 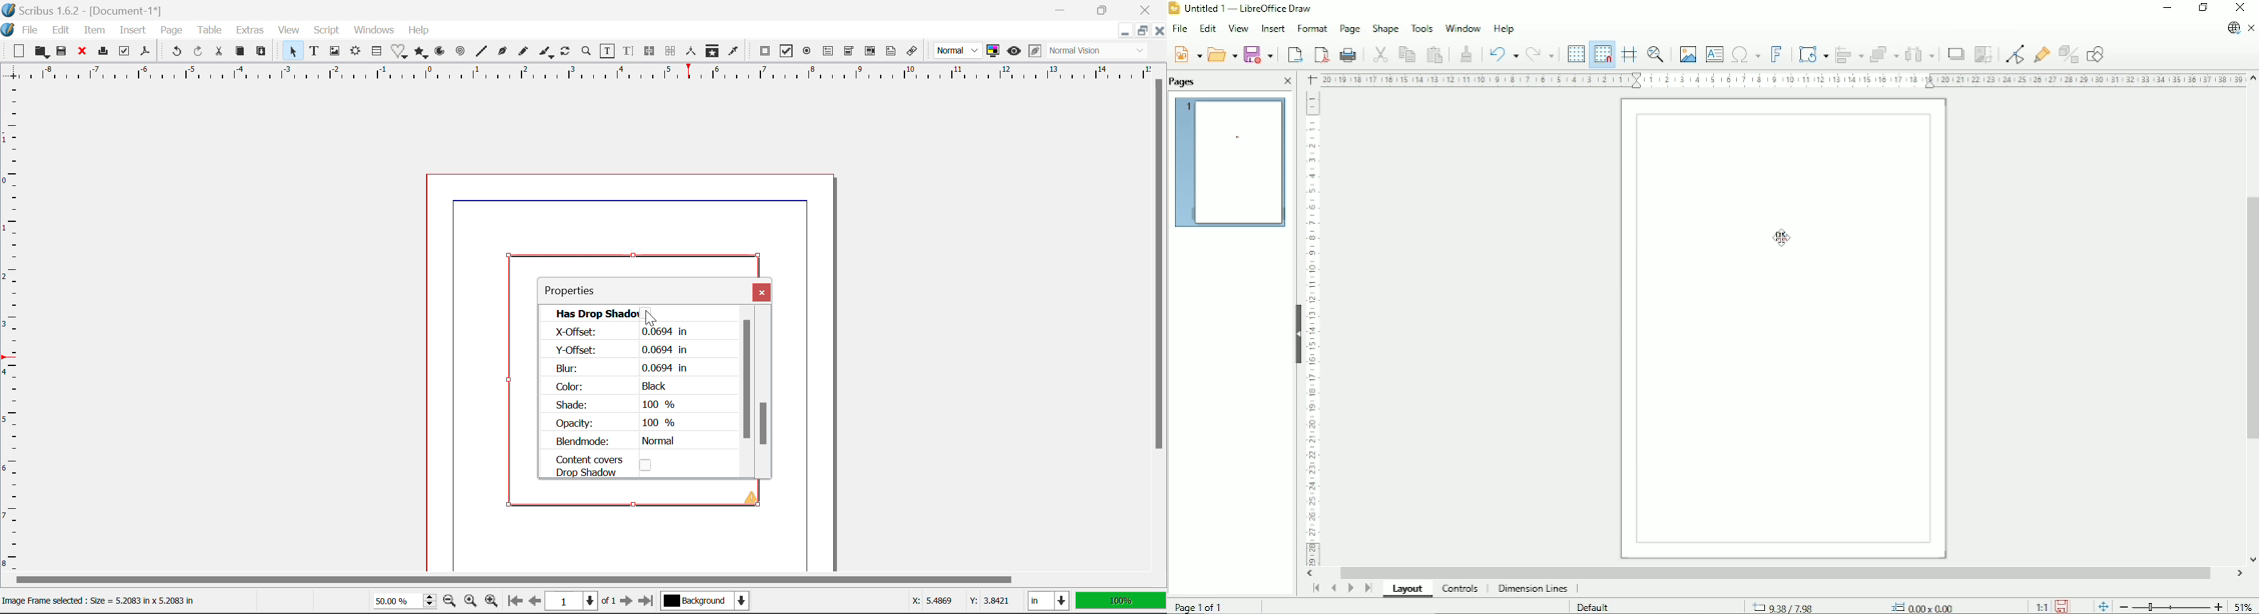 What do you see at coordinates (2251, 560) in the screenshot?
I see `Vertical scroll button` at bounding box center [2251, 560].